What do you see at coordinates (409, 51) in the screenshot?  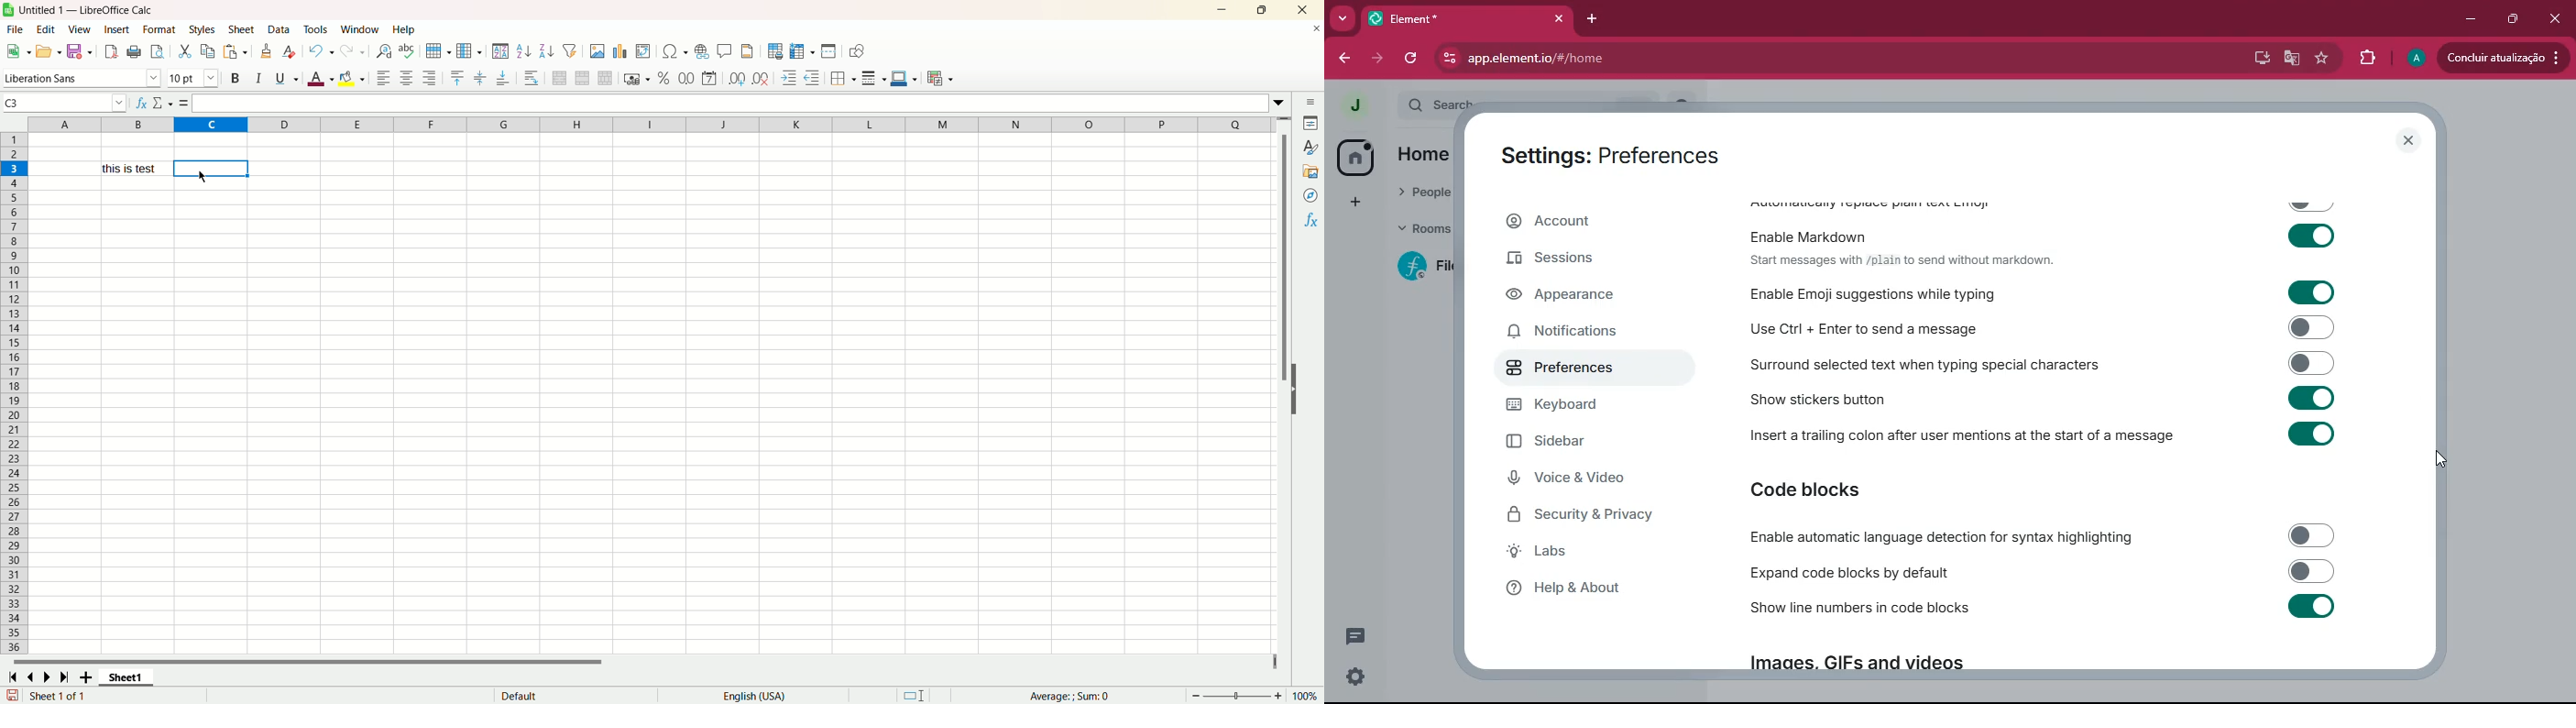 I see `spell check` at bounding box center [409, 51].